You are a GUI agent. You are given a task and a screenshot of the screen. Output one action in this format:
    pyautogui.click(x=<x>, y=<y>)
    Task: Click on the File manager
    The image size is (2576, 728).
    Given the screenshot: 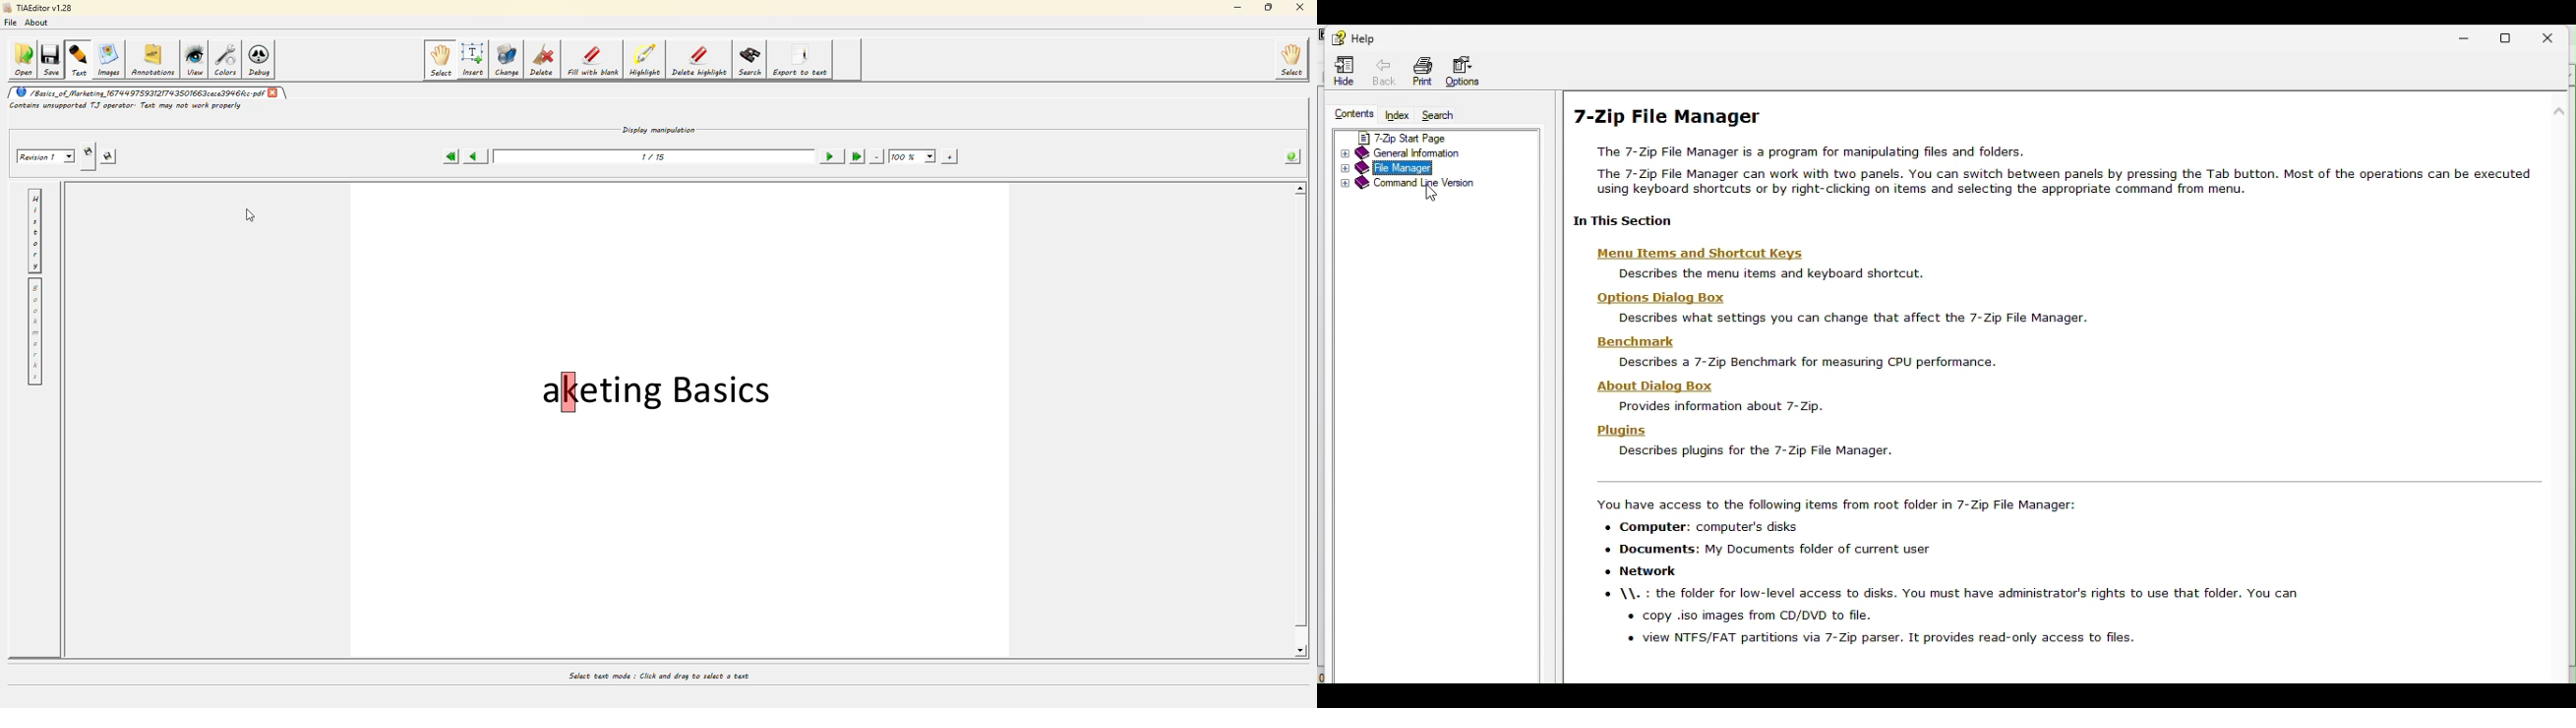 What is the action you would take?
    pyautogui.click(x=1433, y=168)
    